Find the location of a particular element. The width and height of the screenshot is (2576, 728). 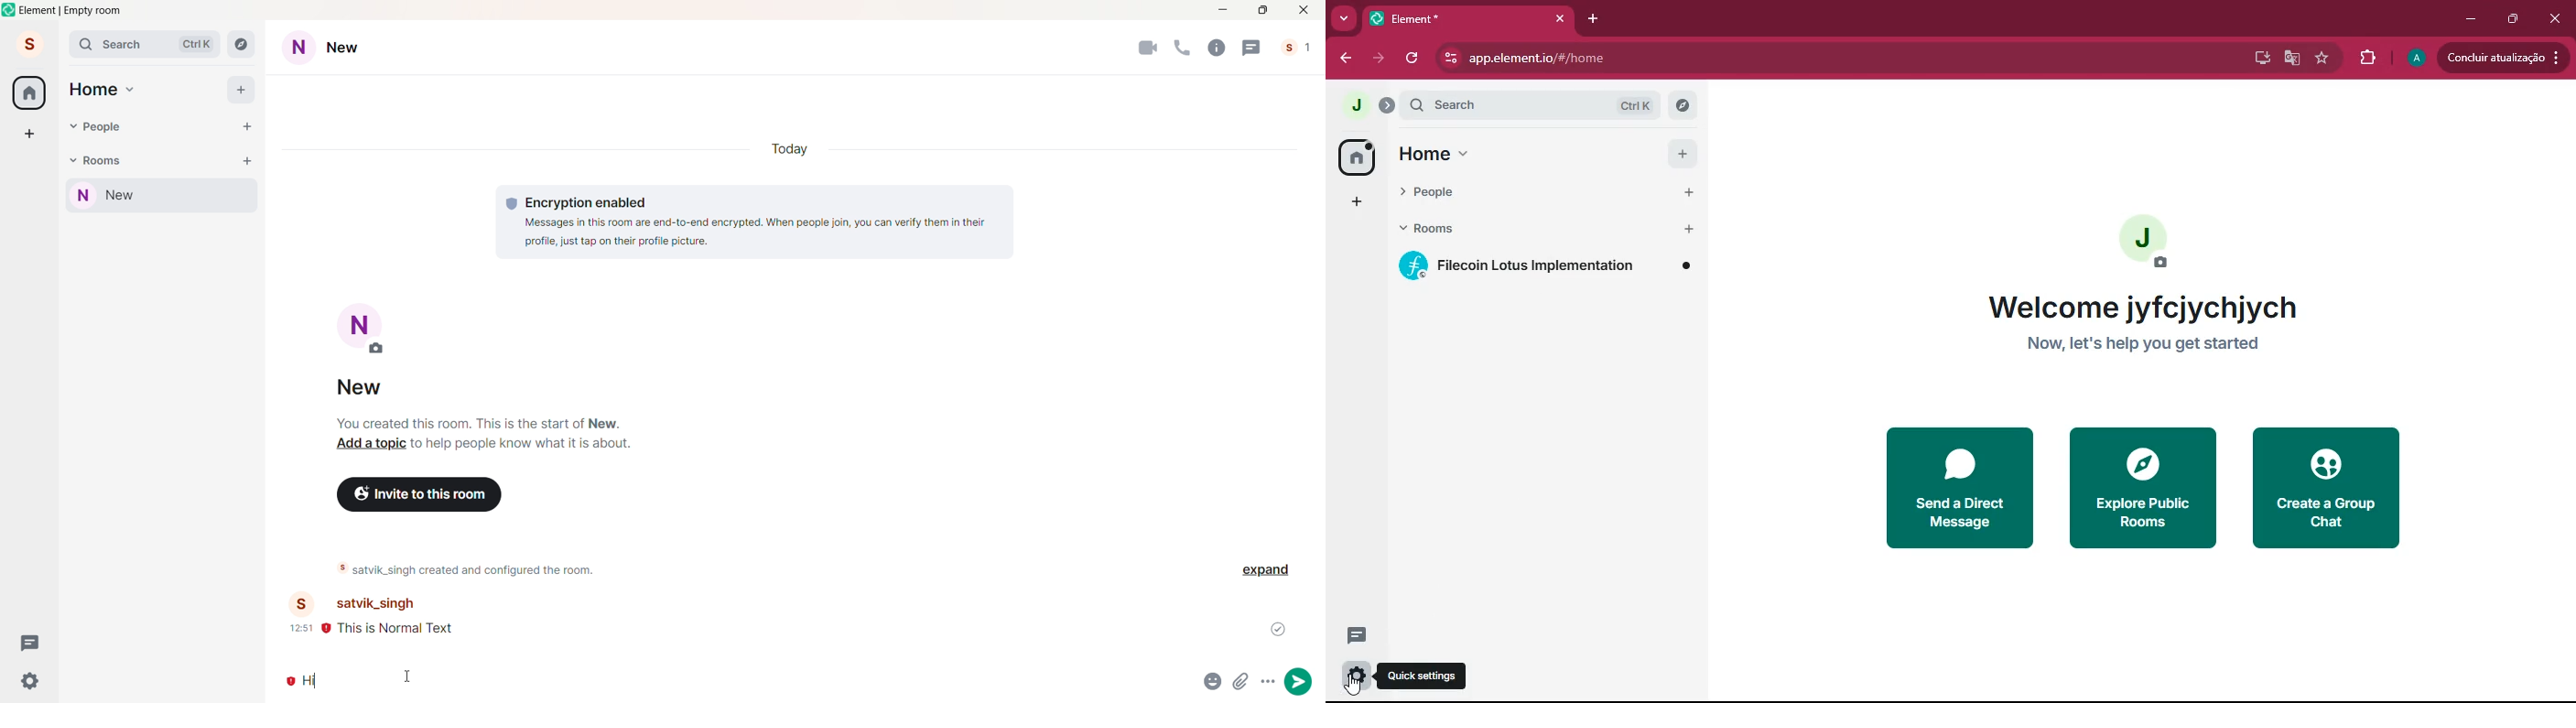

satvik_singh created and configured the room. is located at coordinates (489, 570).